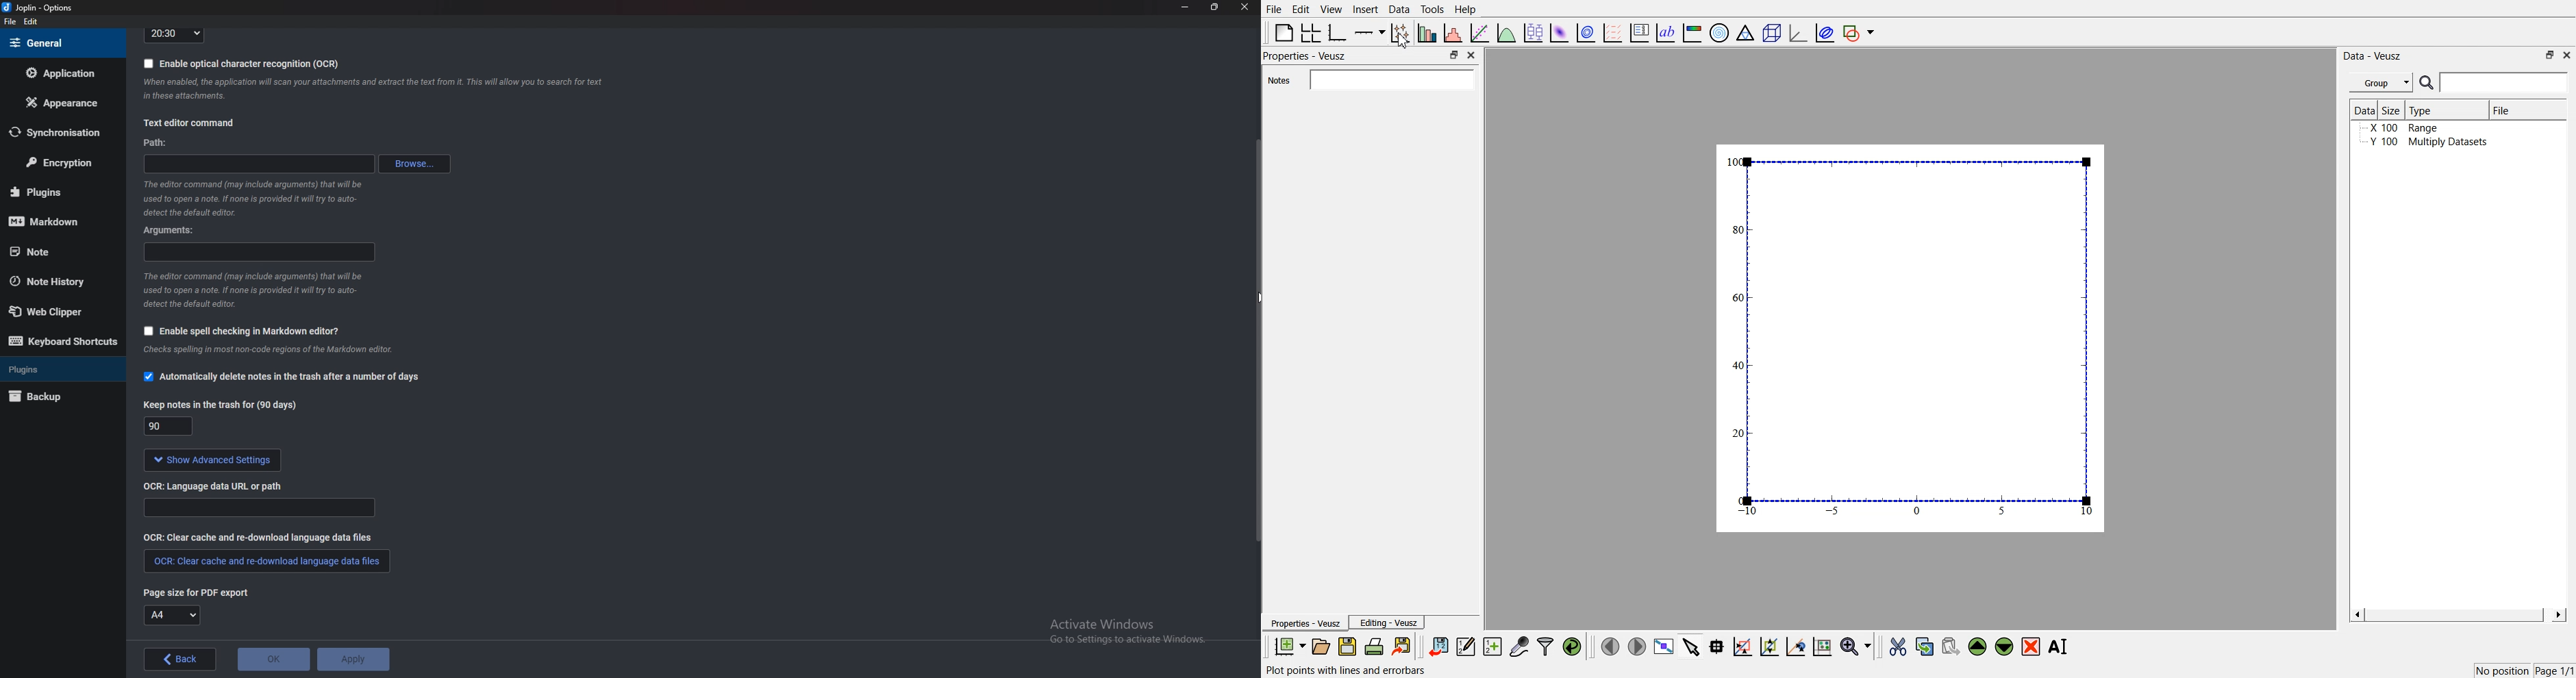 Image resolution: width=2576 pixels, height=700 pixels. Describe the element at coordinates (60, 164) in the screenshot. I see `Encryption` at that location.